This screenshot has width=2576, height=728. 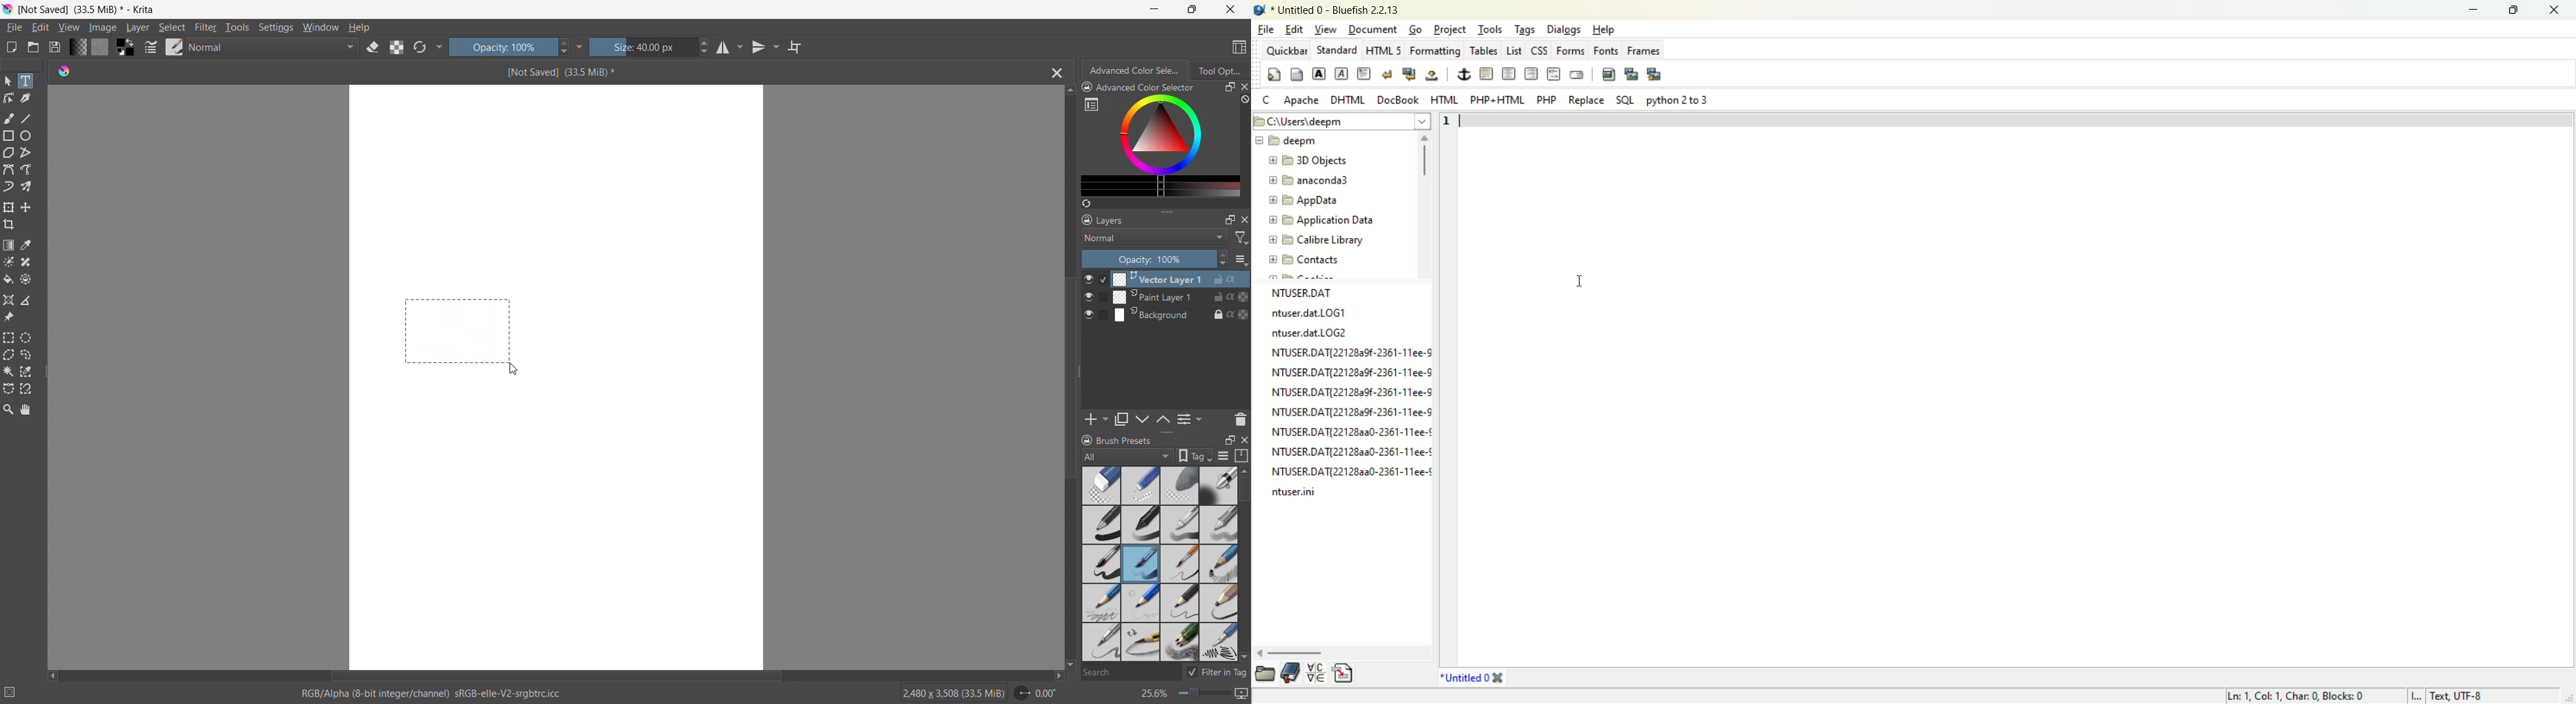 What do you see at coordinates (1656, 72) in the screenshot?
I see `multi-thumbnail` at bounding box center [1656, 72].